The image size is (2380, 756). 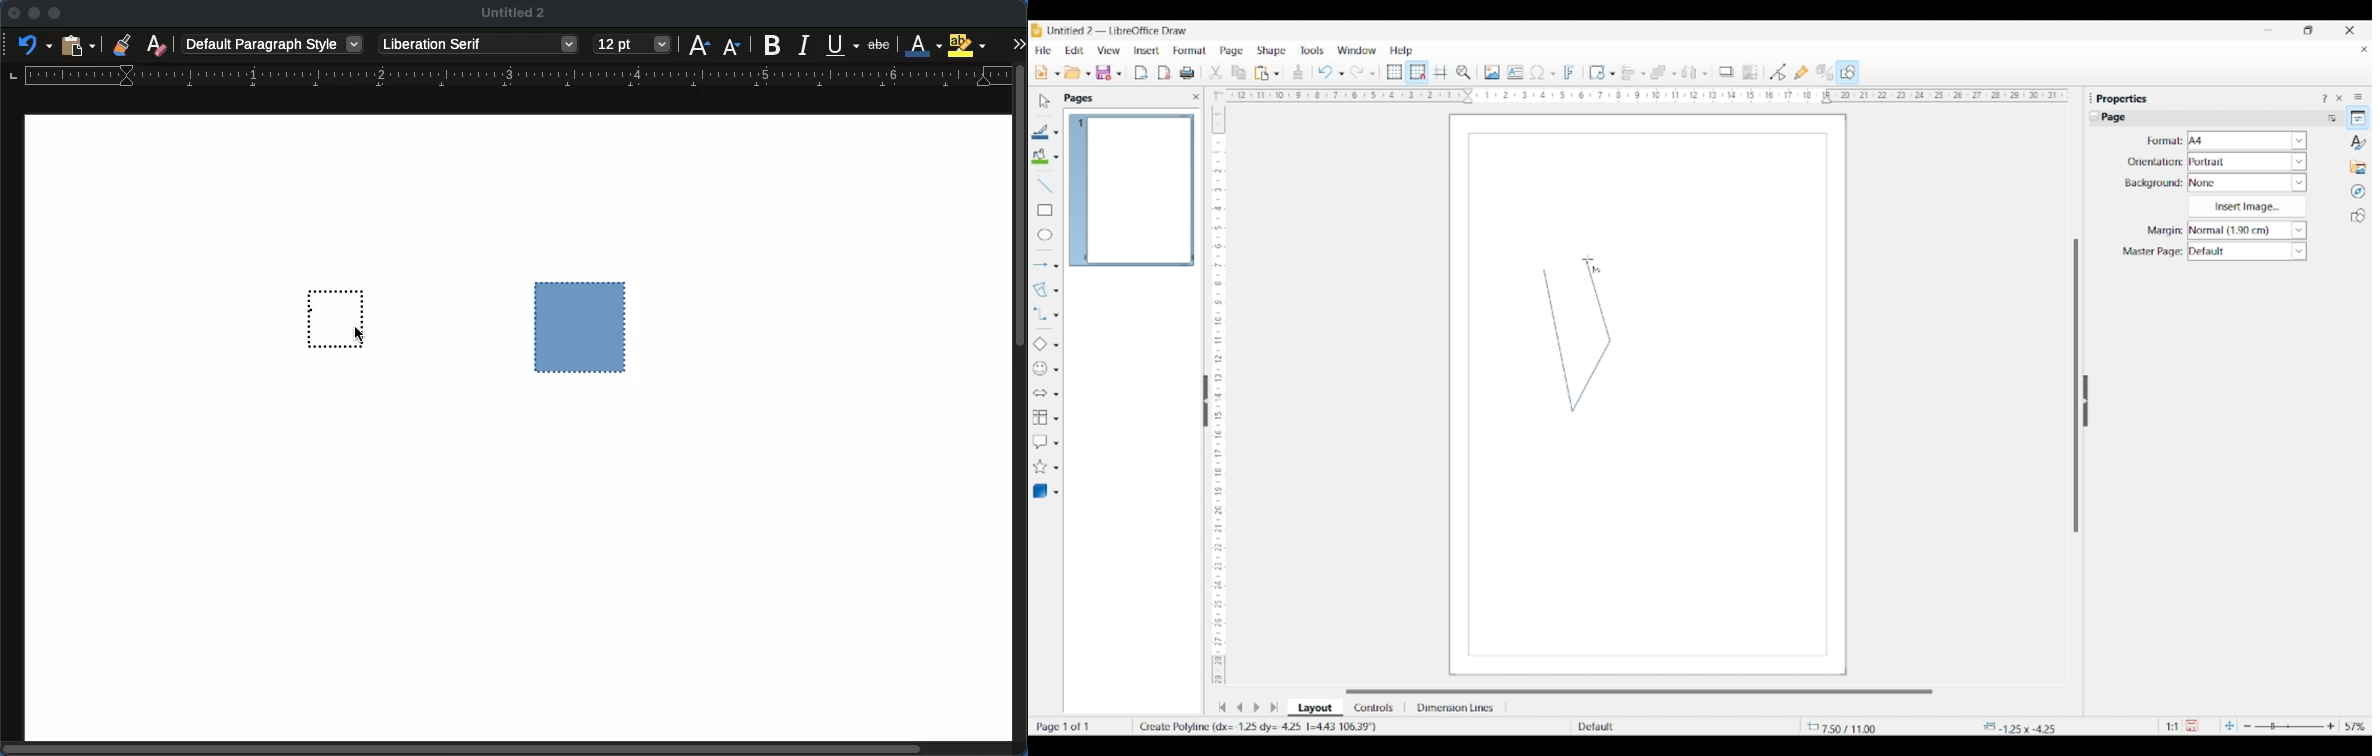 What do you see at coordinates (1196, 97) in the screenshot?
I see `Close left sidebar` at bounding box center [1196, 97].